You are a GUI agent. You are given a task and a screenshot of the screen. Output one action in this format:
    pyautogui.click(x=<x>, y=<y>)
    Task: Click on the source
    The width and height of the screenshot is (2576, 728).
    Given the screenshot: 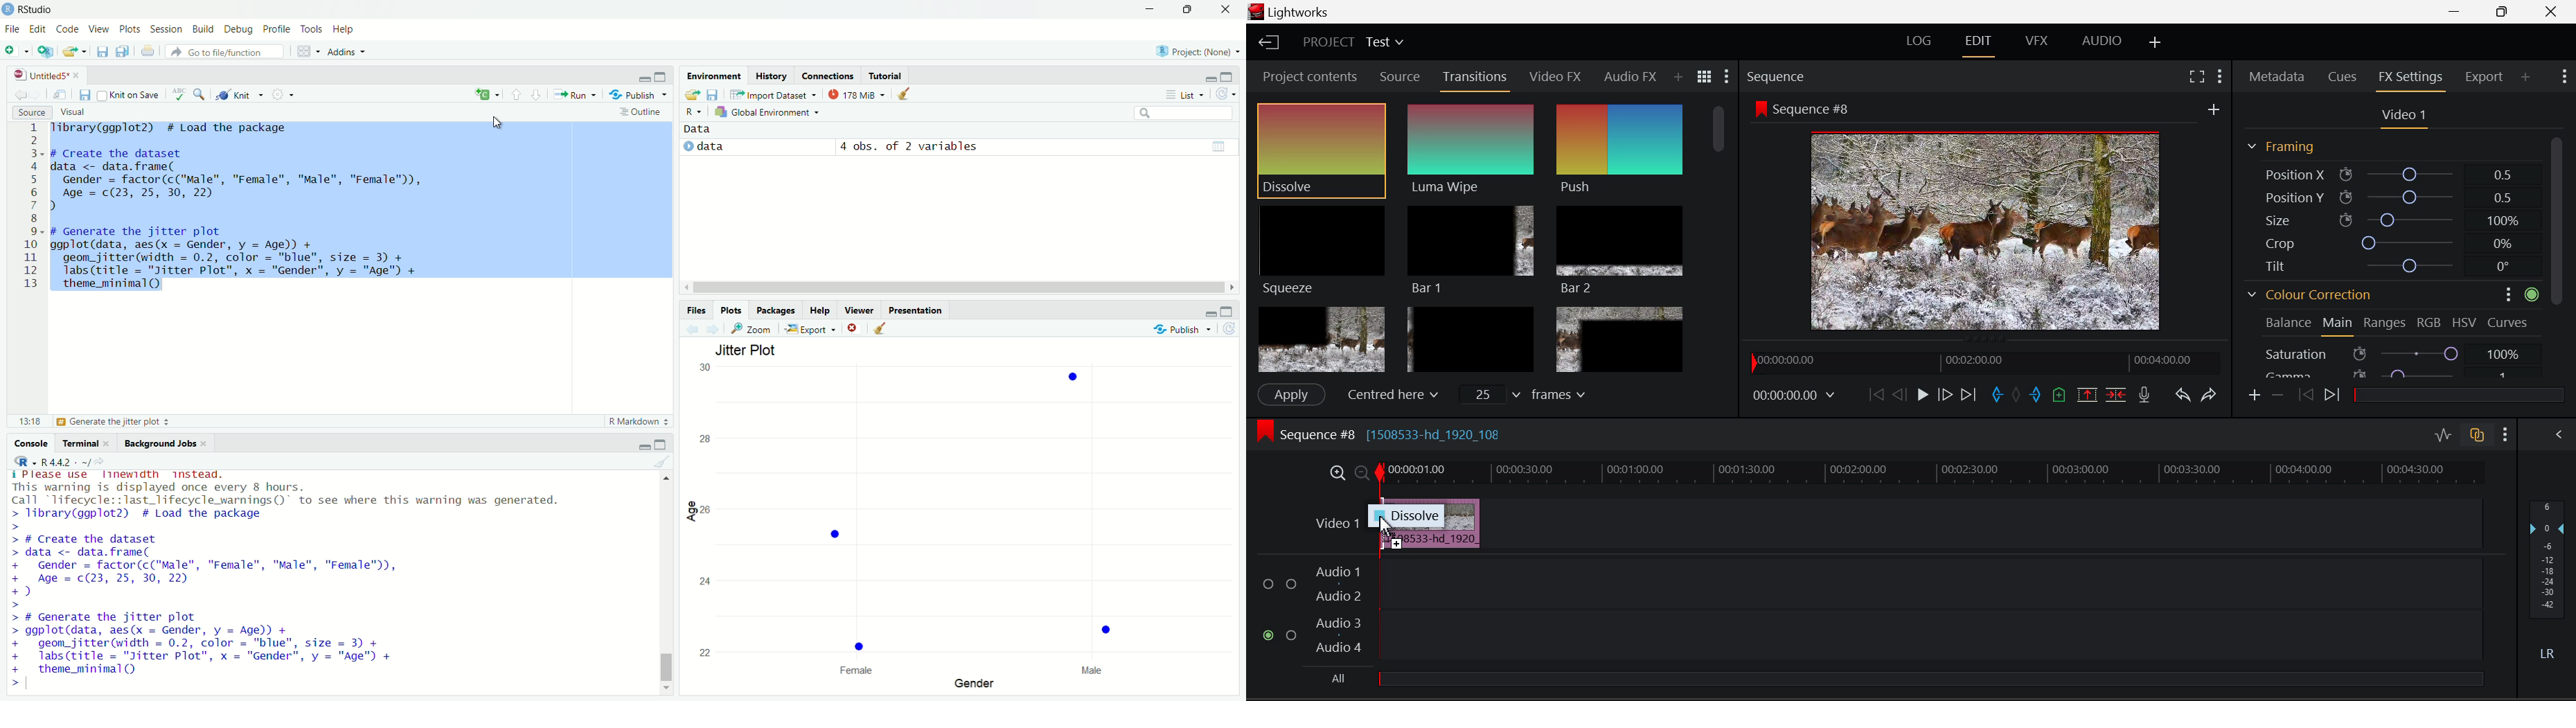 What is the action you would take?
    pyautogui.click(x=26, y=112)
    